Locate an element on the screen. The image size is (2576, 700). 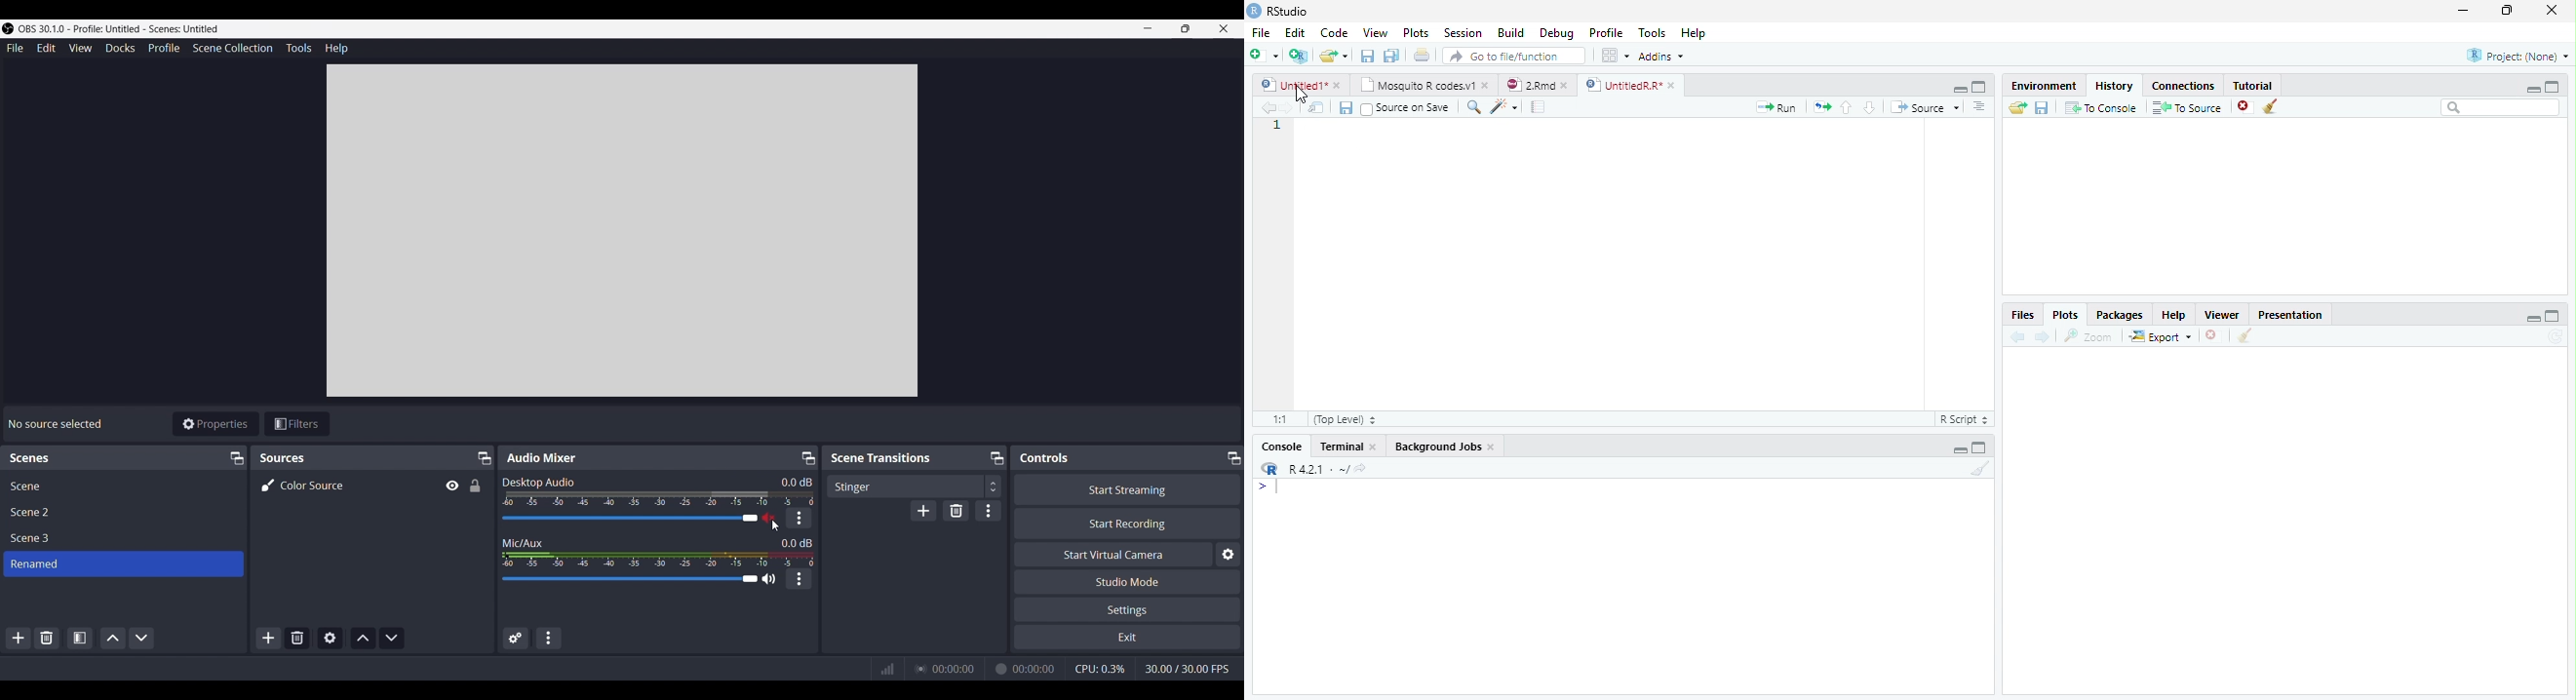
Print  the current file is located at coordinates (1423, 56).